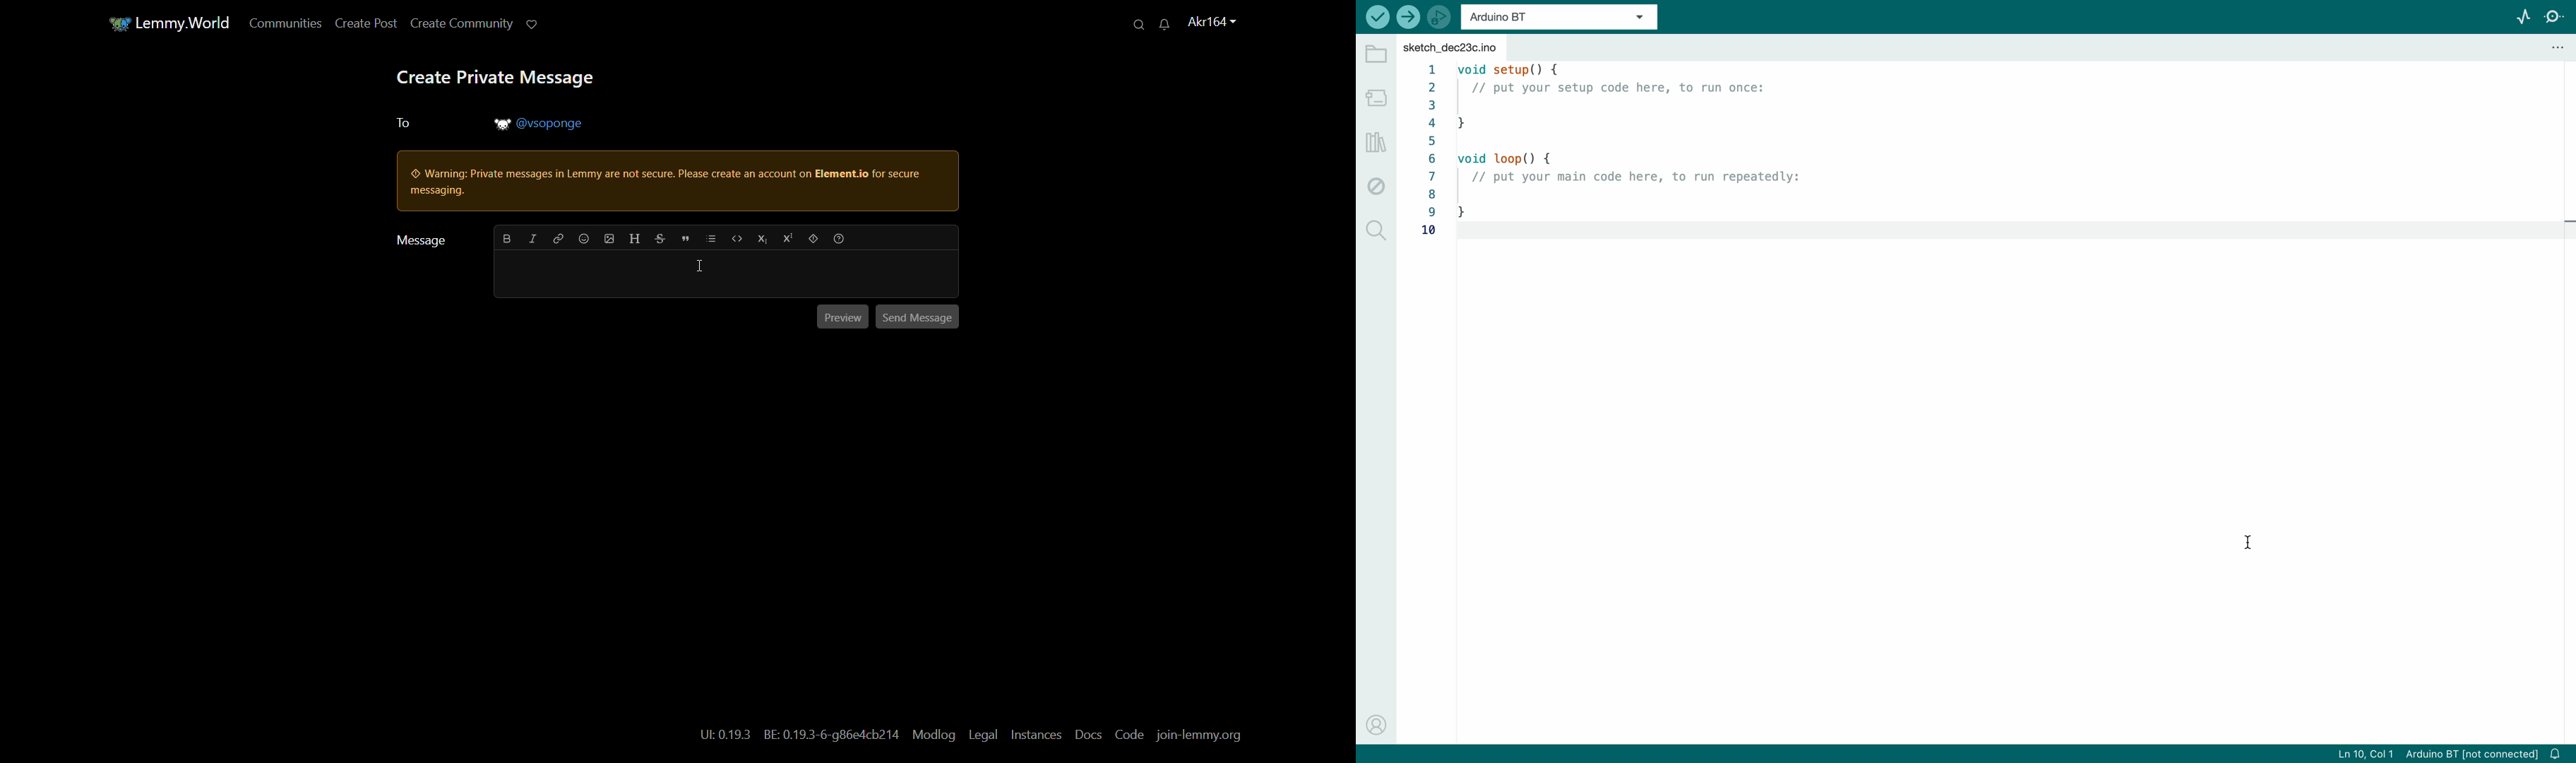 This screenshot has height=784, width=2576. What do you see at coordinates (698, 269) in the screenshot?
I see `cursor` at bounding box center [698, 269].